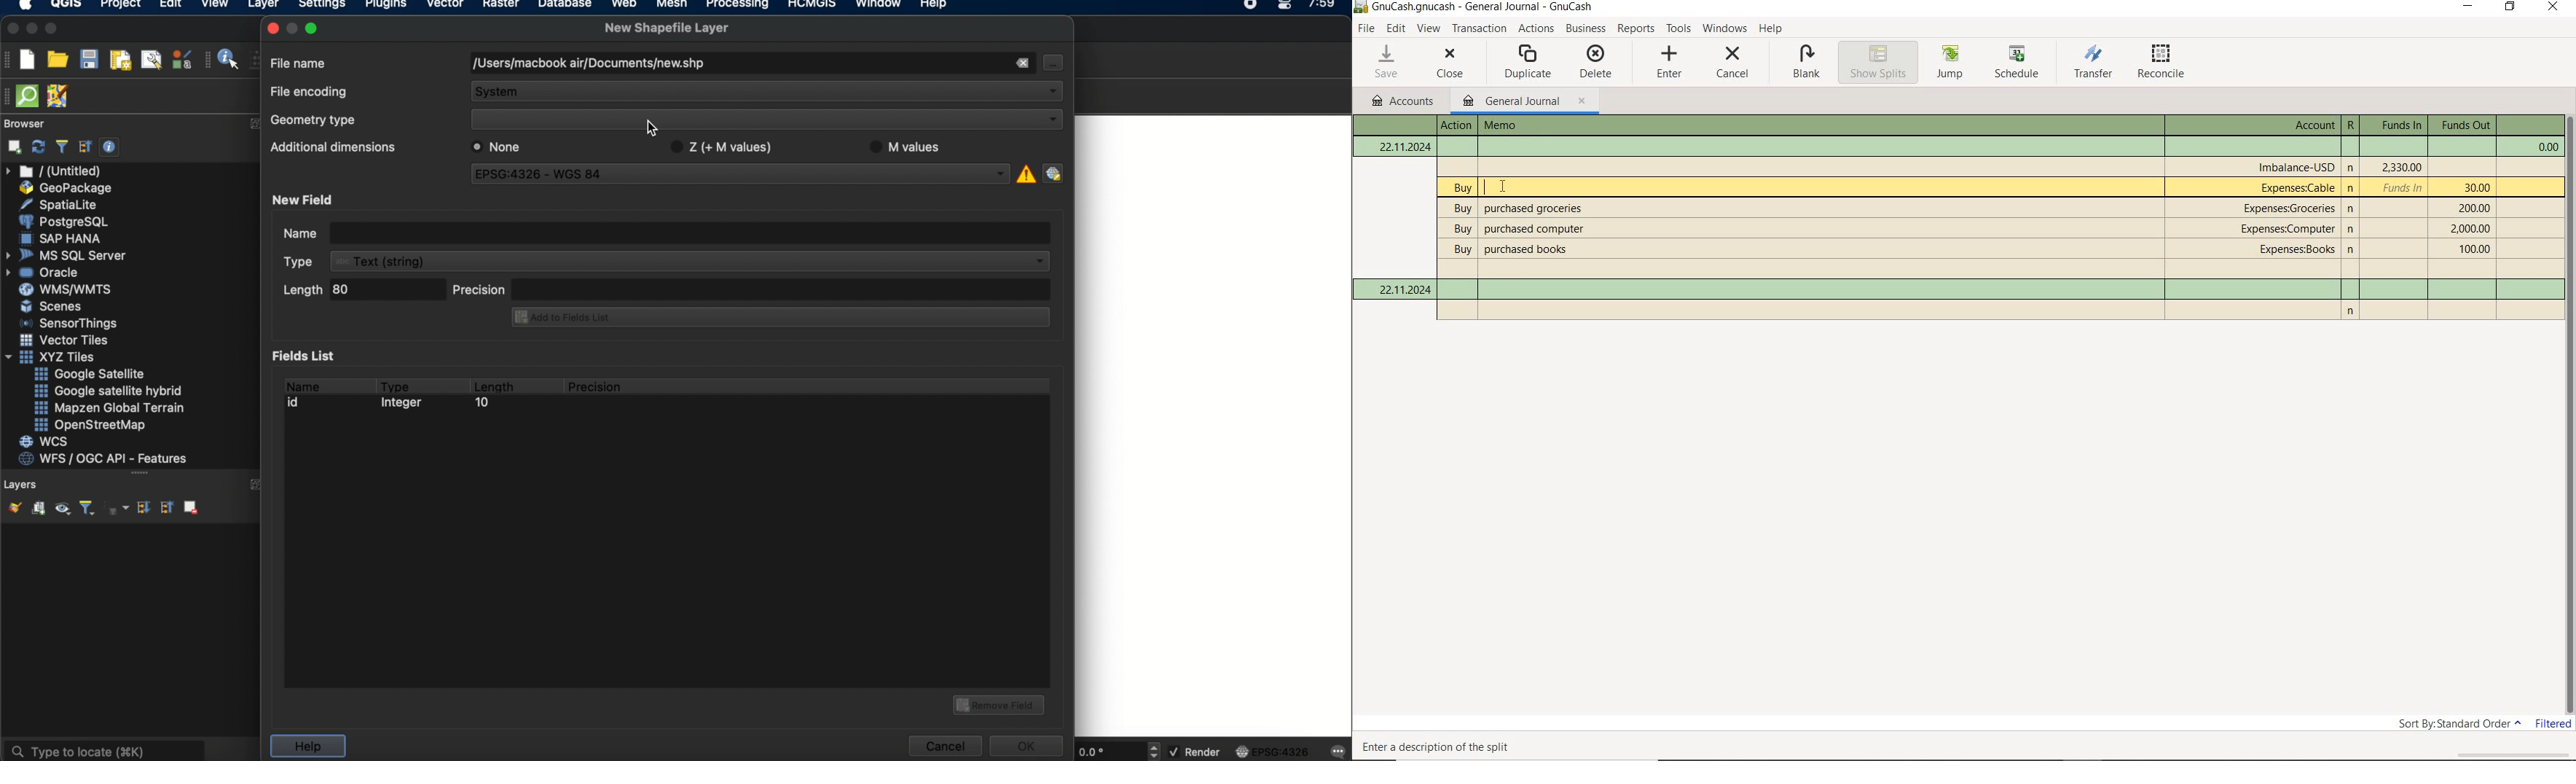 The height and width of the screenshot is (784, 2576). Describe the element at coordinates (1524, 102) in the screenshot. I see `general journal` at that location.